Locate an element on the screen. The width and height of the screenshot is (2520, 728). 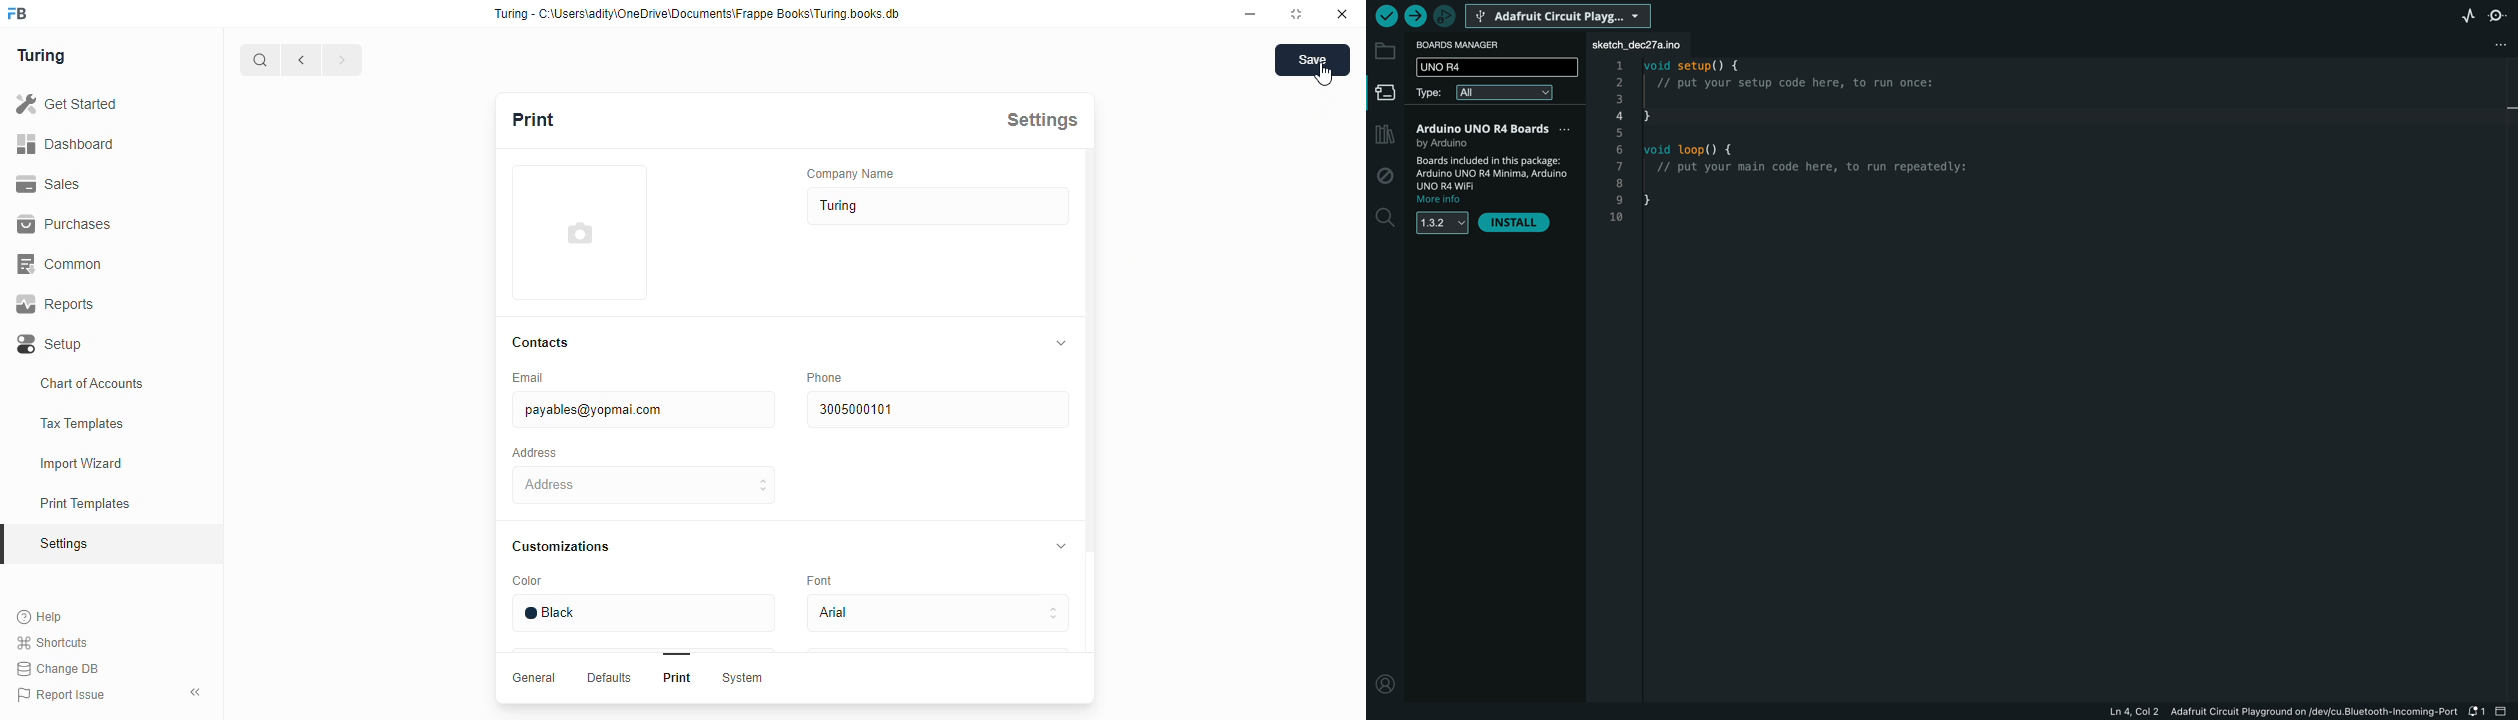
Purchases is located at coordinates (99, 223).